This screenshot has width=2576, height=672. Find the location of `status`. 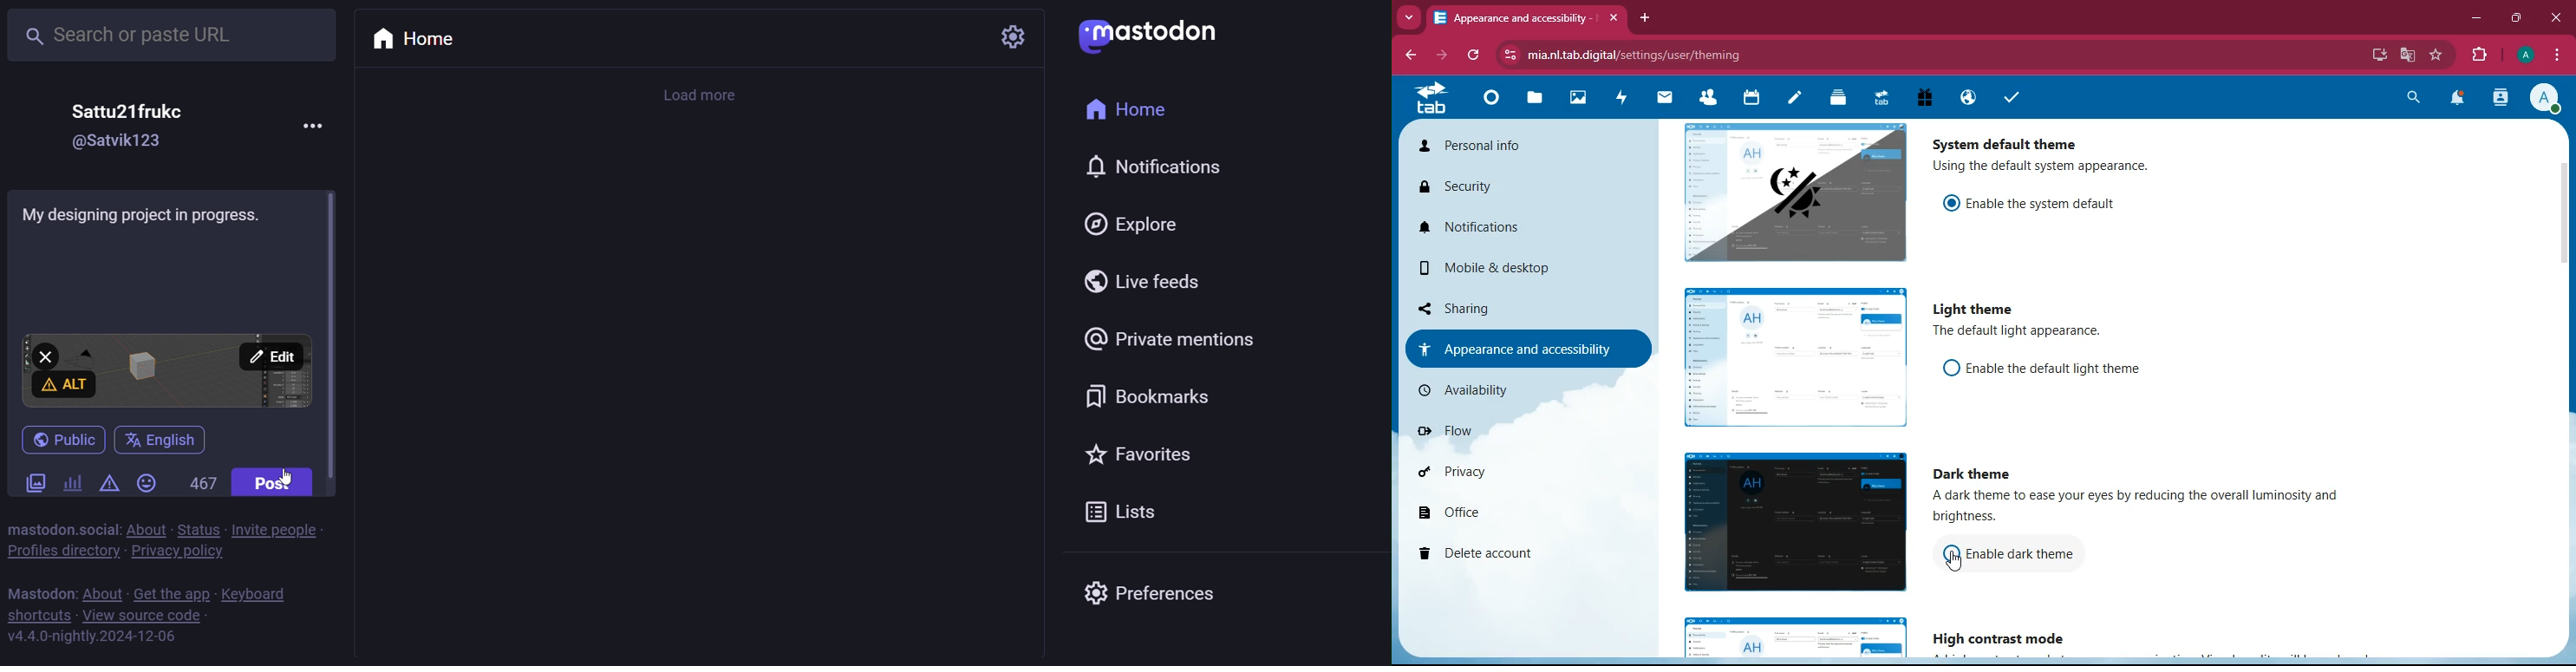

status is located at coordinates (196, 527).